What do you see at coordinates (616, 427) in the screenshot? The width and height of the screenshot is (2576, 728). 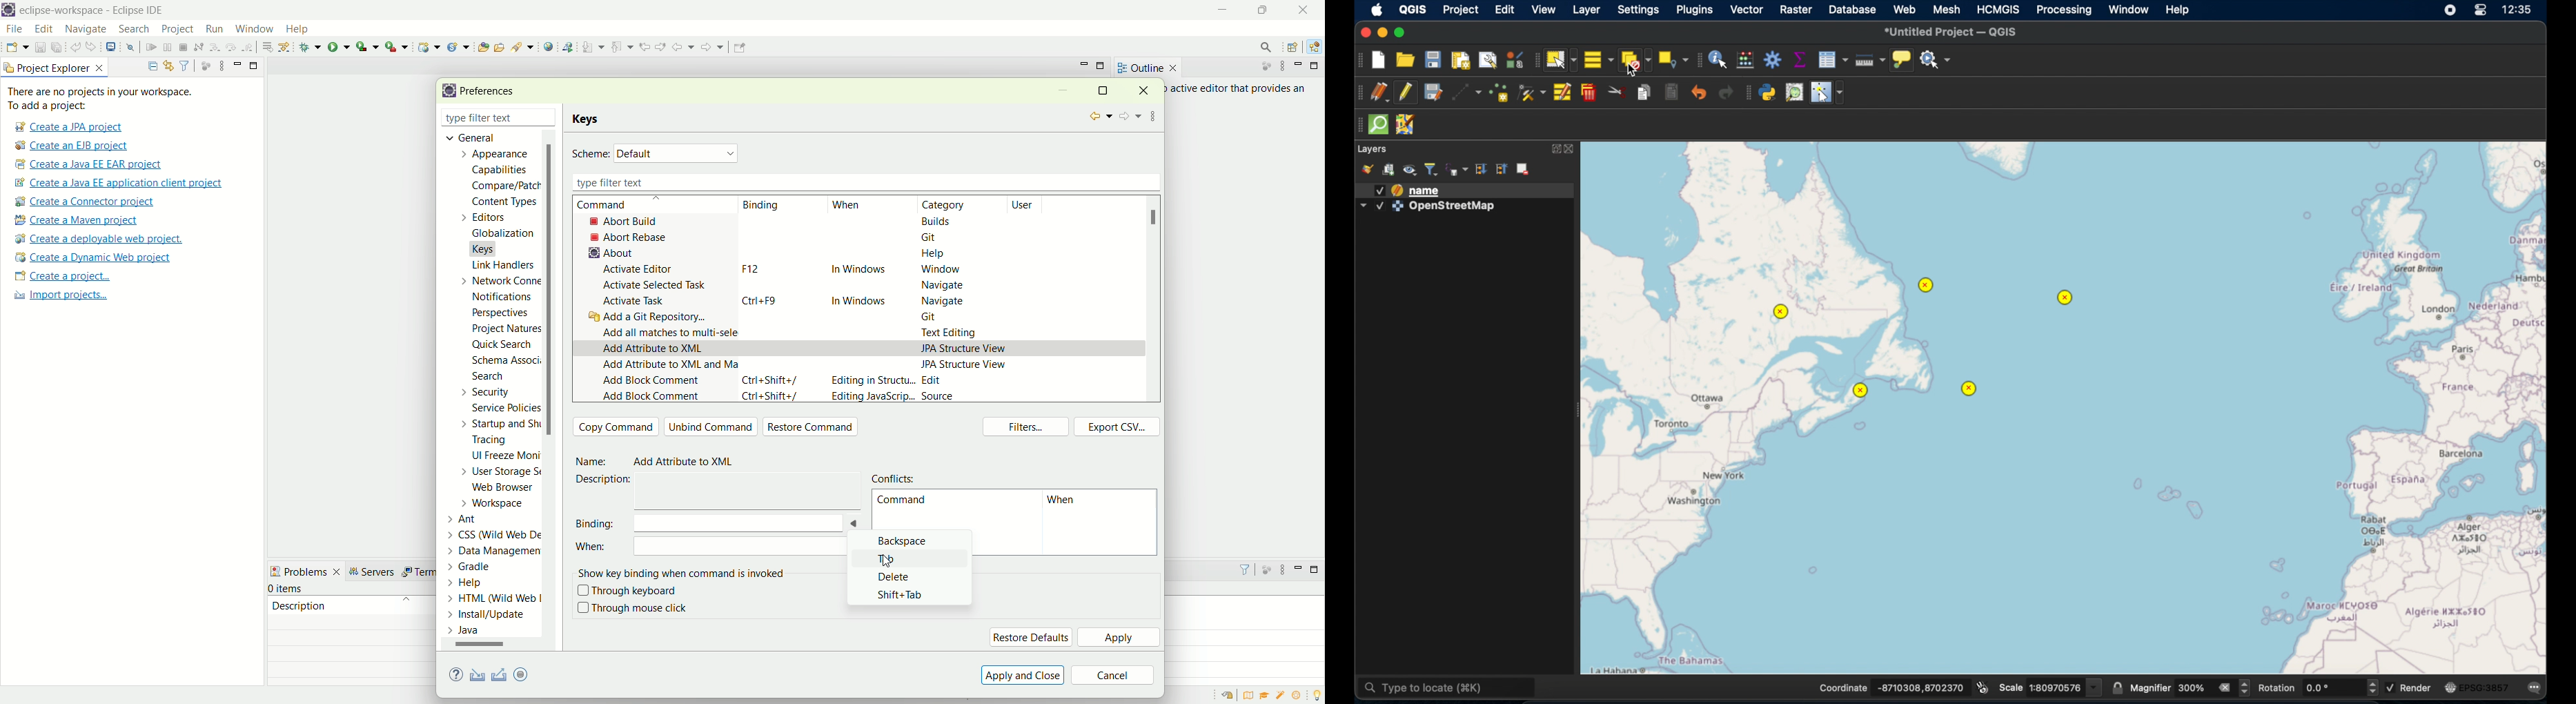 I see `copy command` at bounding box center [616, 427].